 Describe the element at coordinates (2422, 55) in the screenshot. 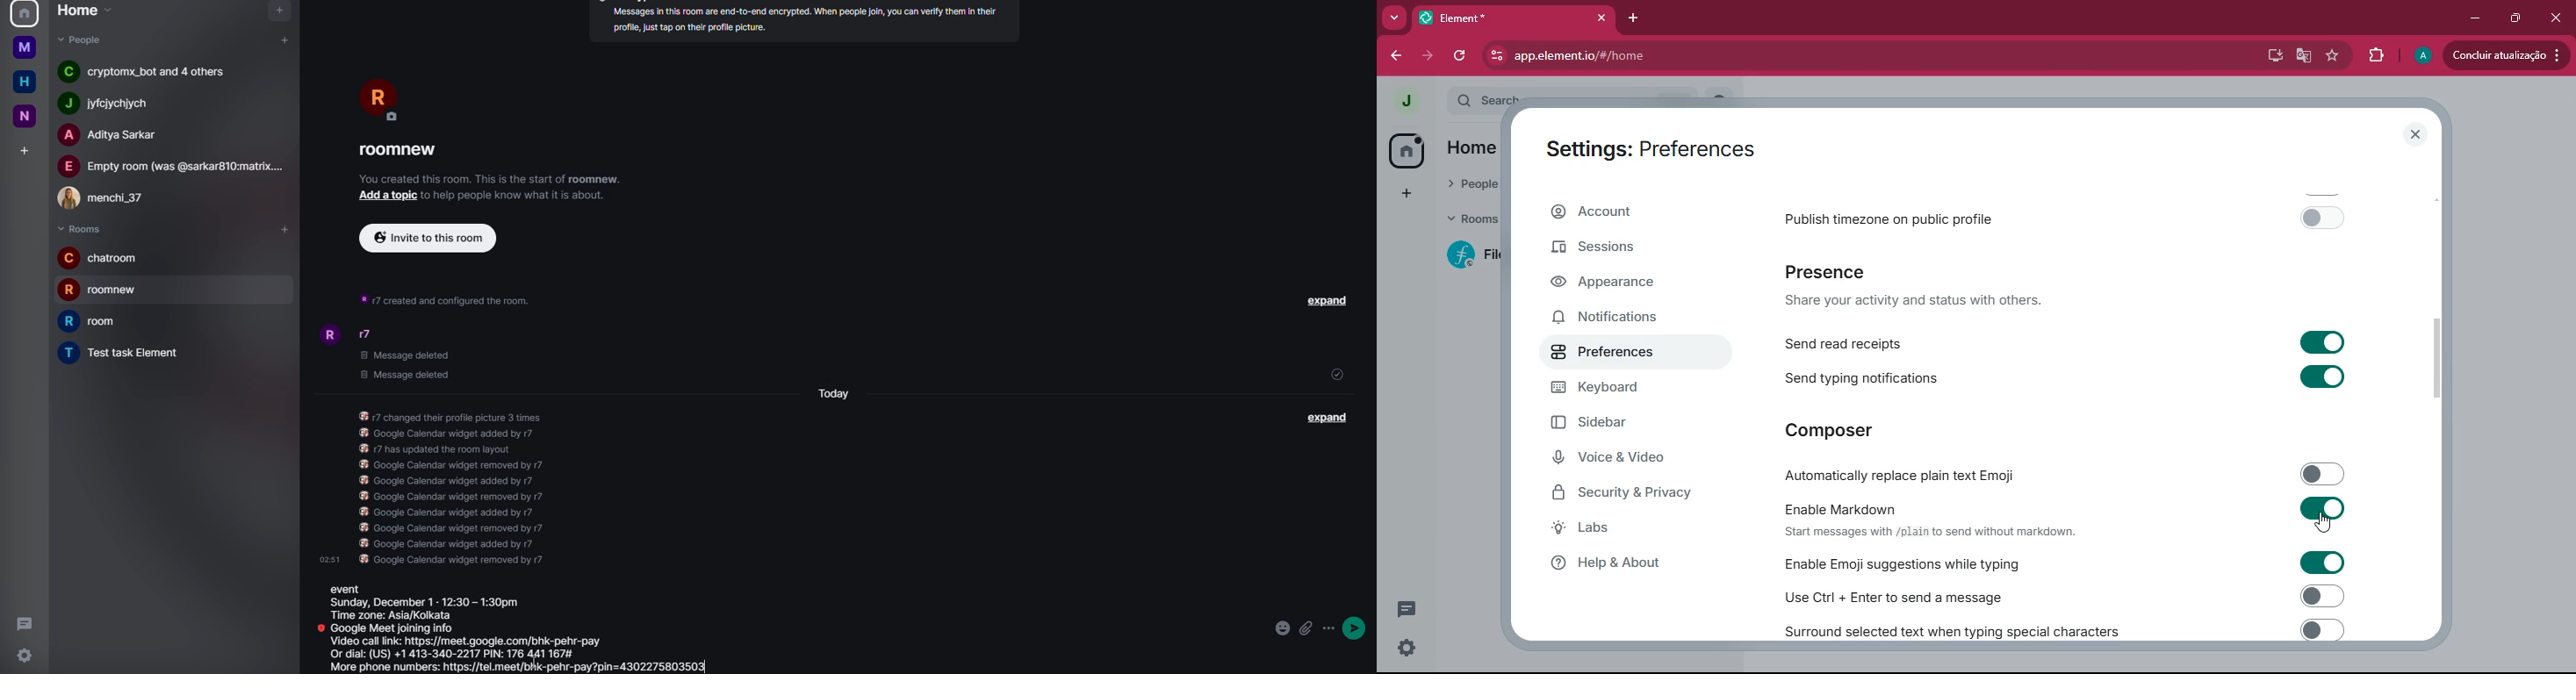

I see `profile` at that location.